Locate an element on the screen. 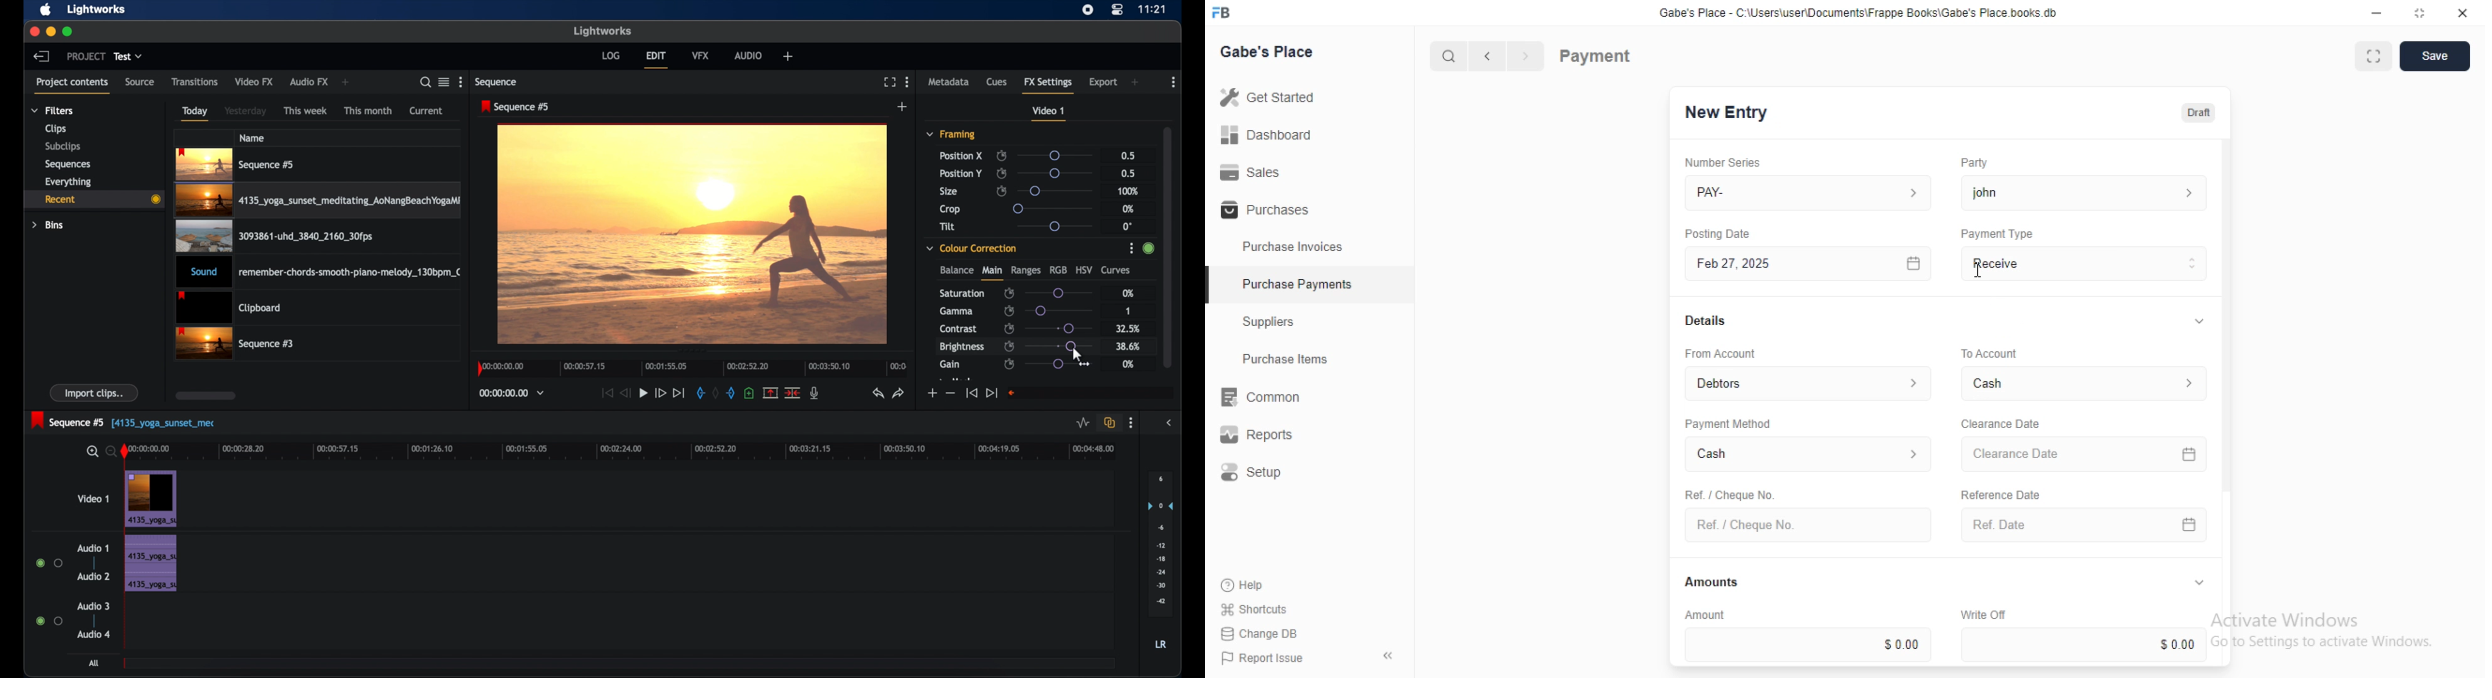 The width and height of the screenshot is (2492, 700). collapse sidebar is located at coordinates (1387, 655).